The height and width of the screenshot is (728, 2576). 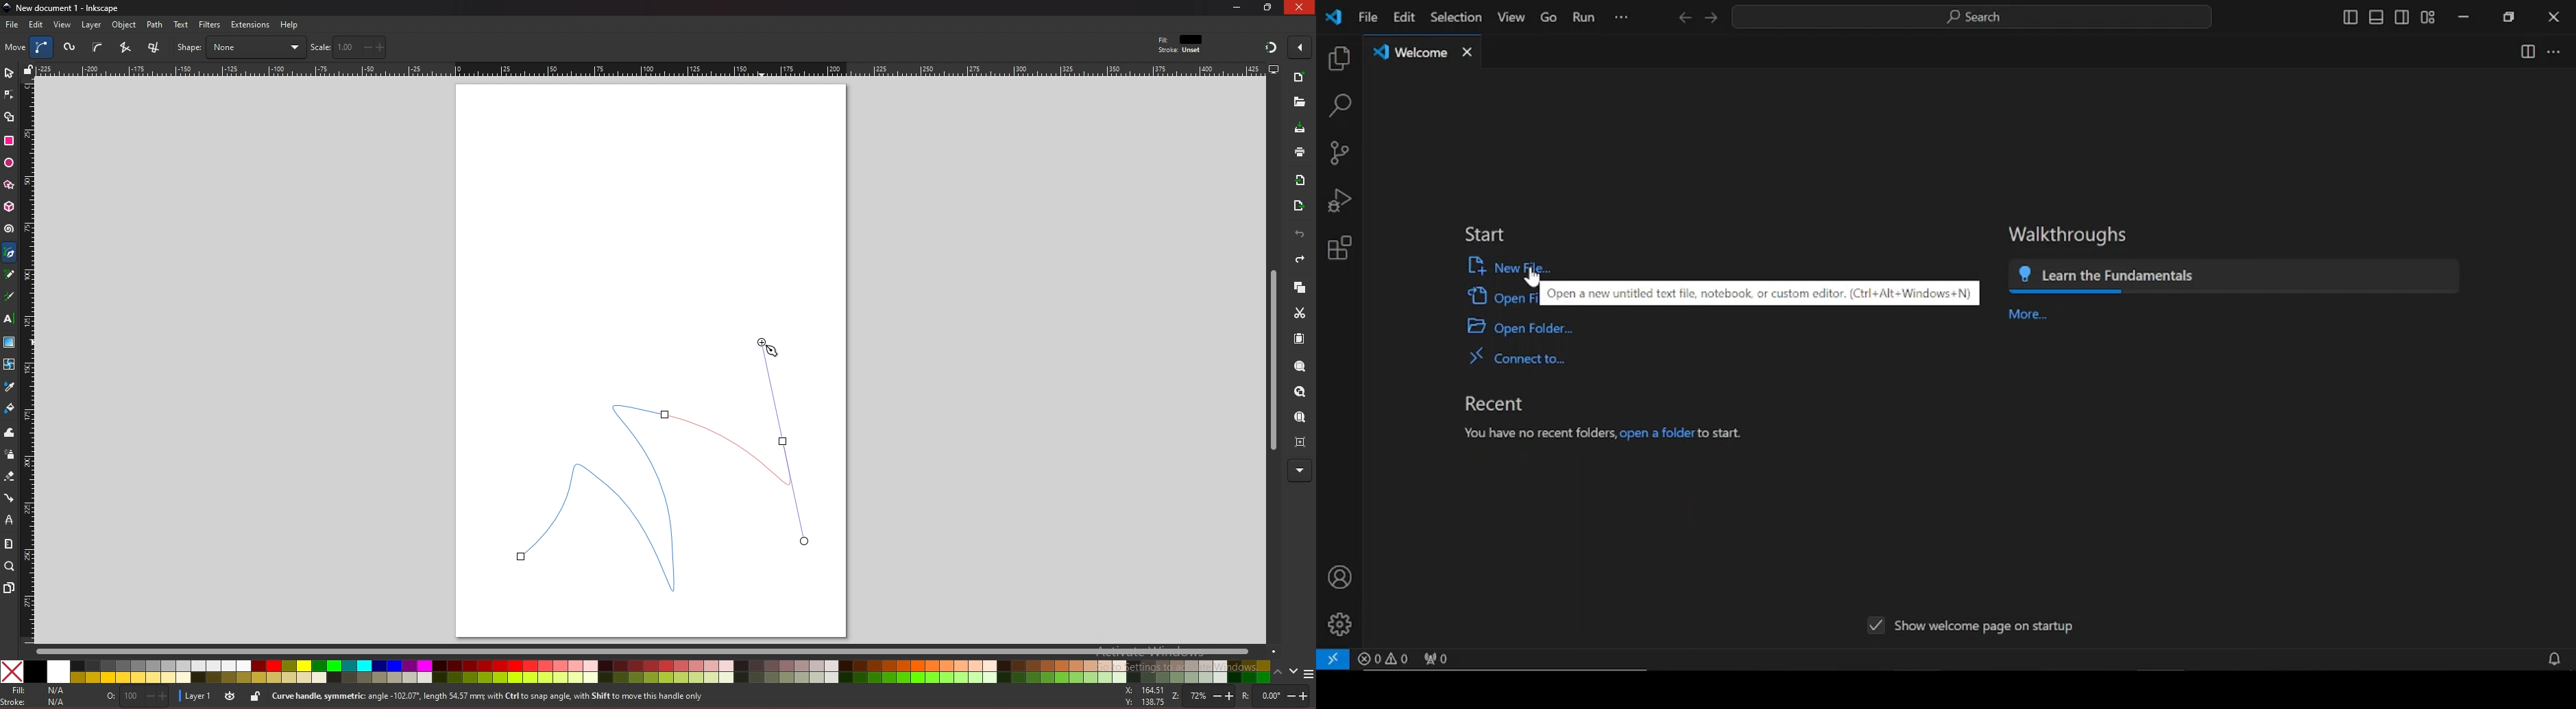 What do you see at coordinates (231, 696) in the screenshot?
I see `toggle visibility` at bounding box center [231, 696].